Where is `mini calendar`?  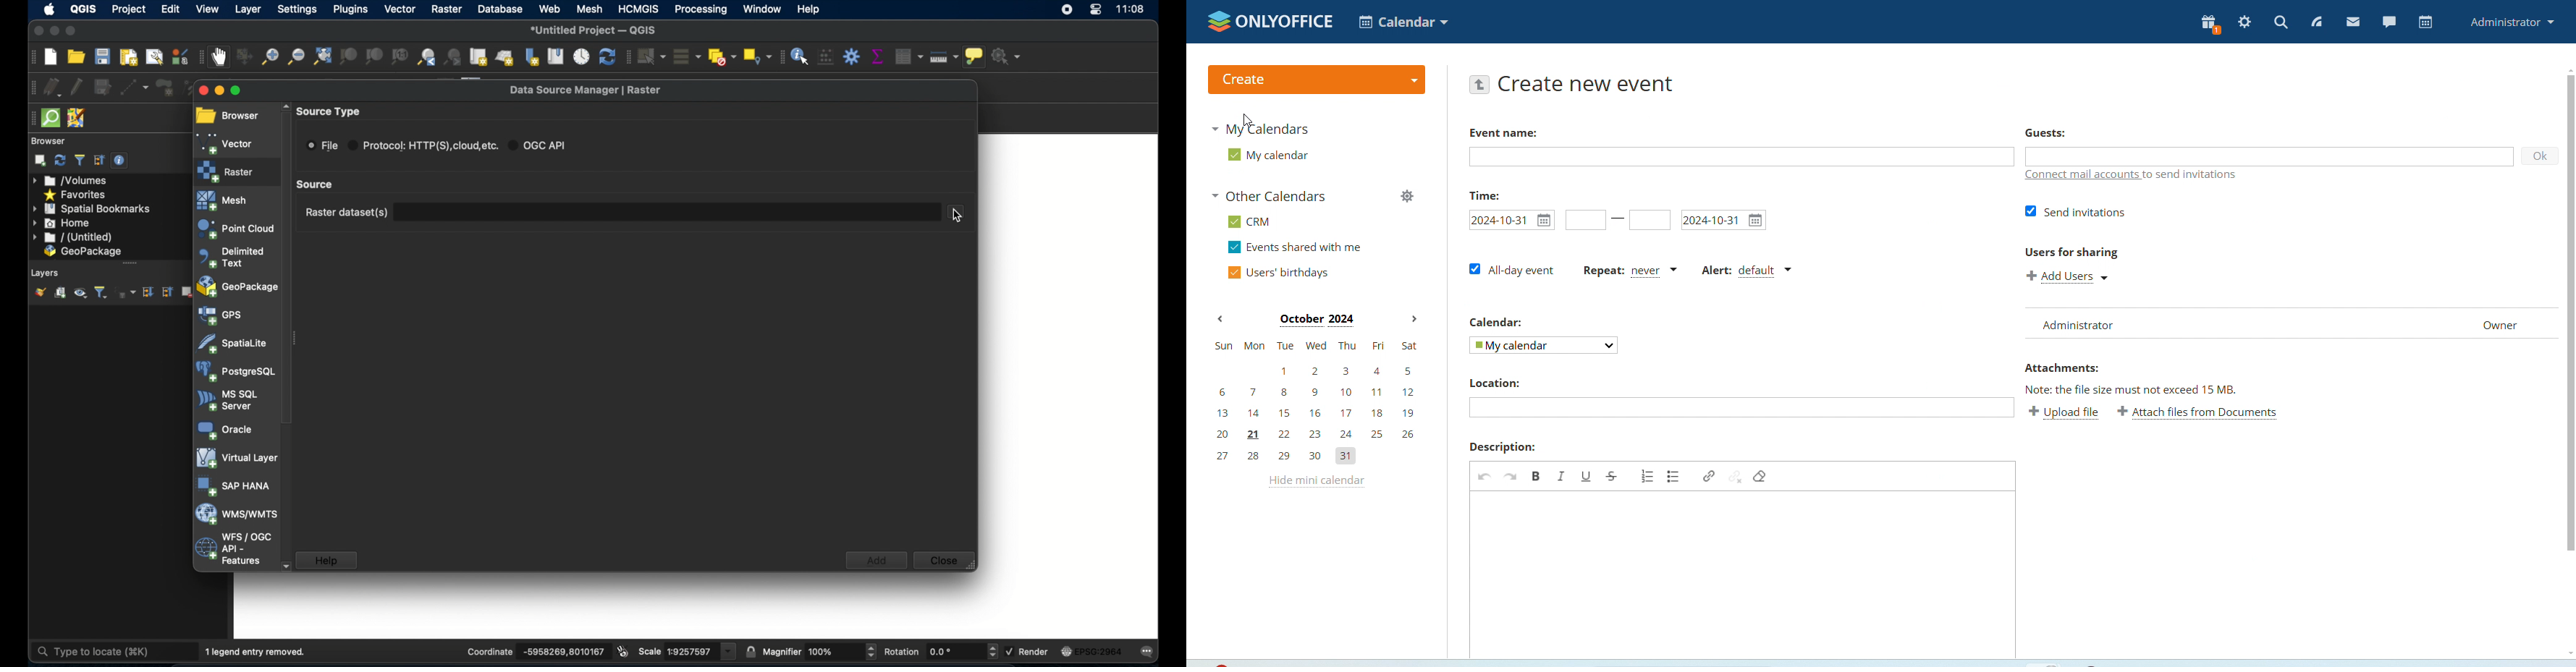 mini calendar is located at coordinates (1318, 403).